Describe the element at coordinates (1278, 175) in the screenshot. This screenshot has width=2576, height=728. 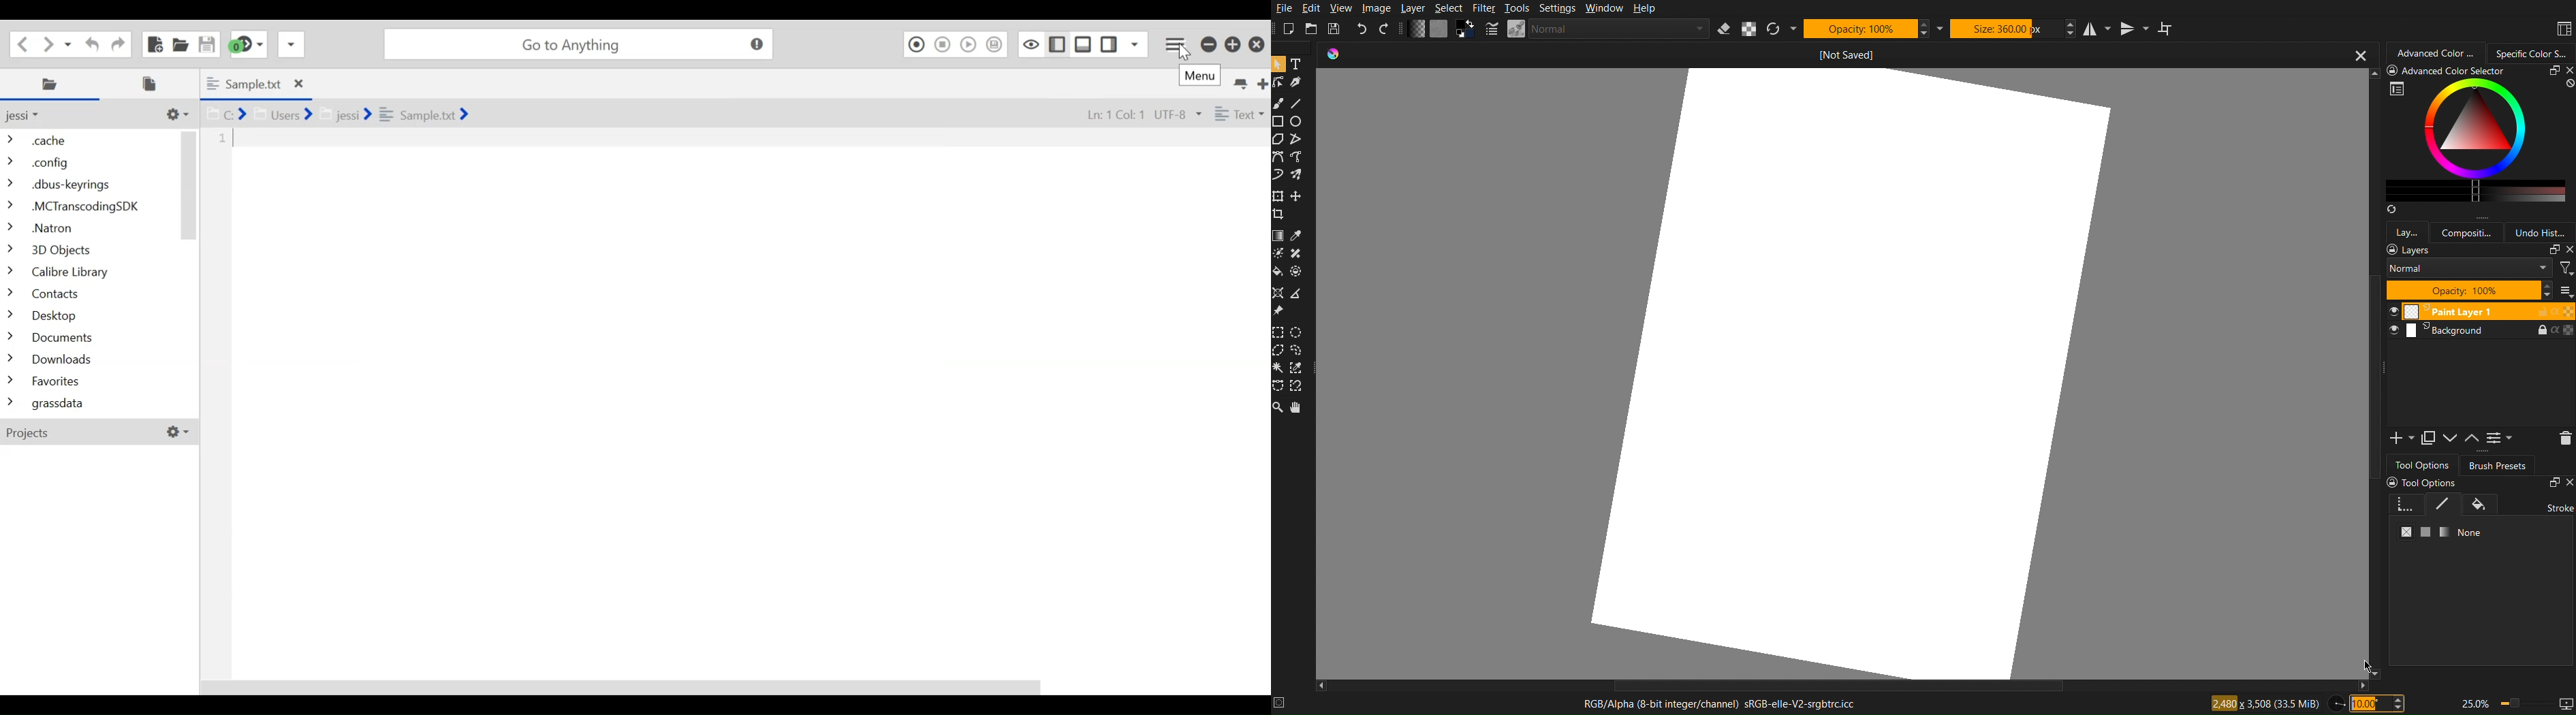
I see `Freehand Brush Tool` at that location.